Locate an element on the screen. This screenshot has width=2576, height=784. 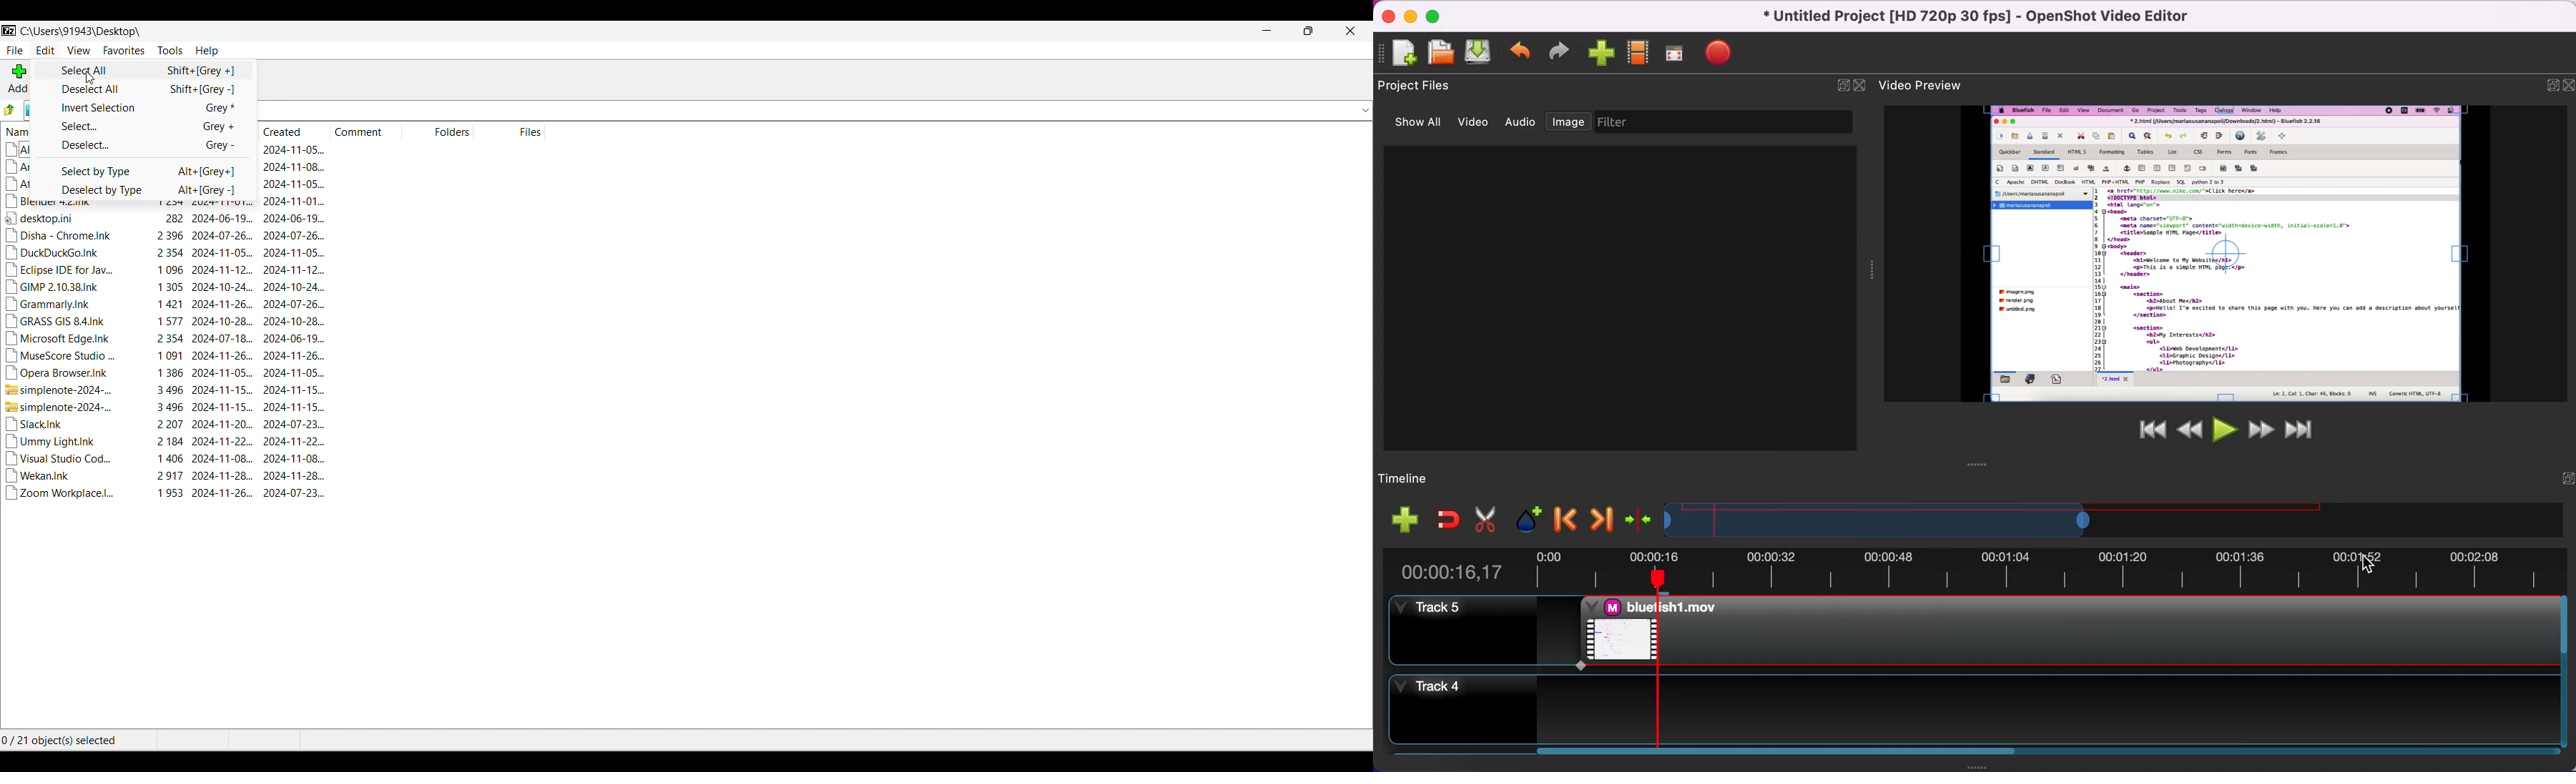
Select is located at coordinates (144, 127).